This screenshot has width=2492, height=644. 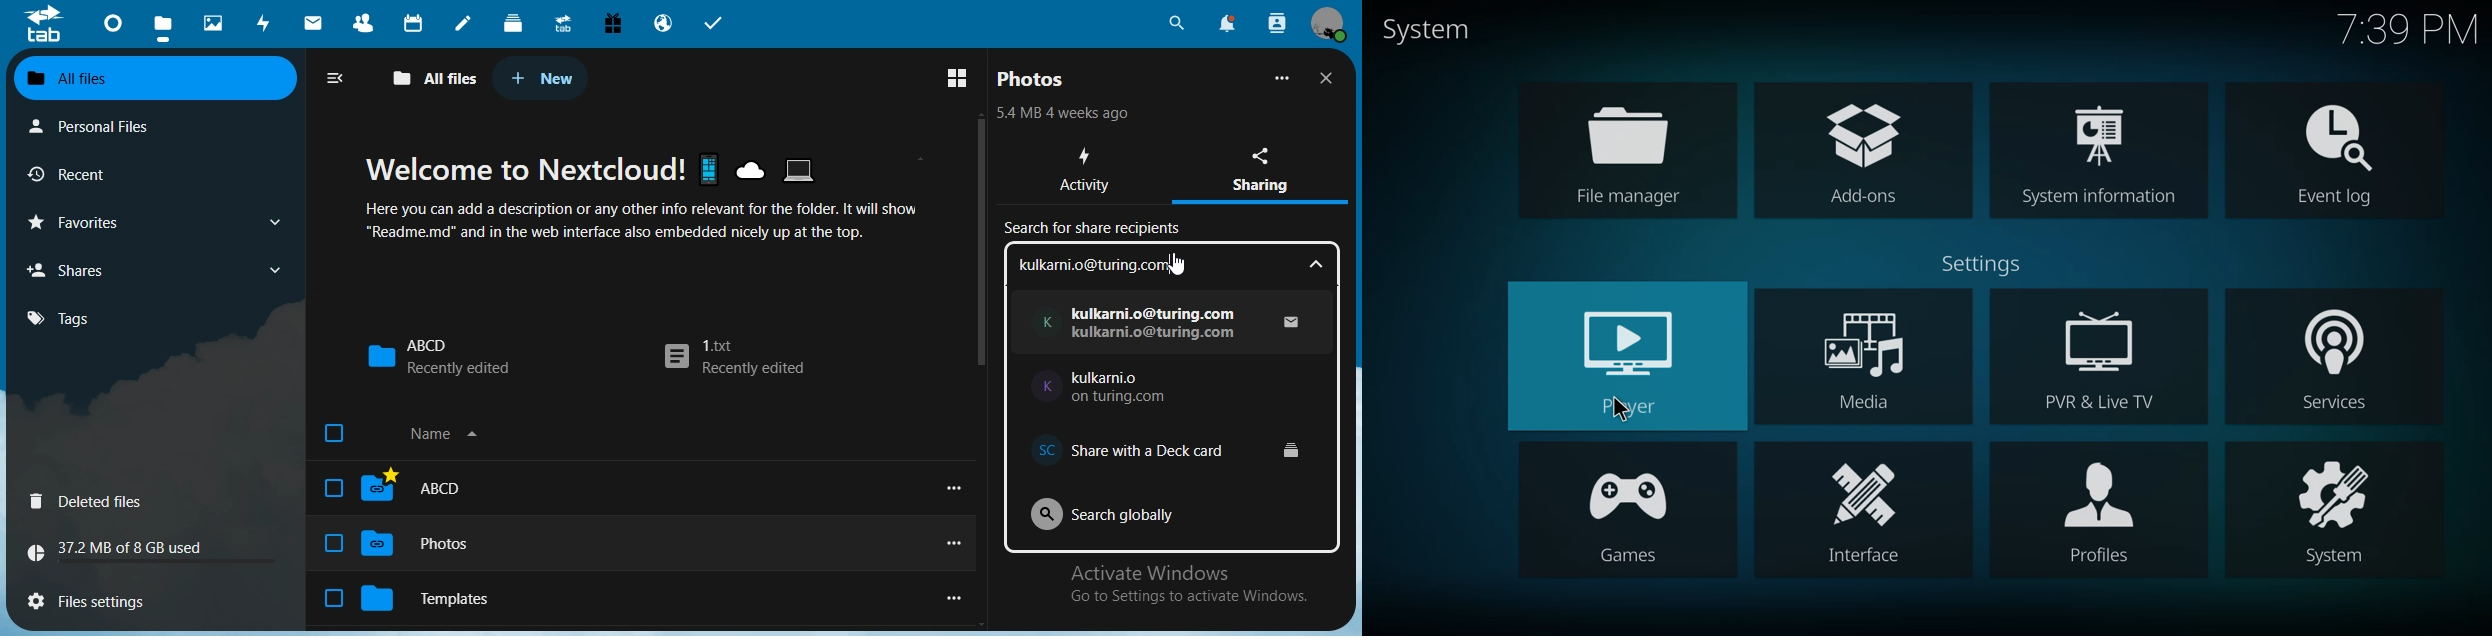 I want to click on internal link, so click(x=1168, y=437).